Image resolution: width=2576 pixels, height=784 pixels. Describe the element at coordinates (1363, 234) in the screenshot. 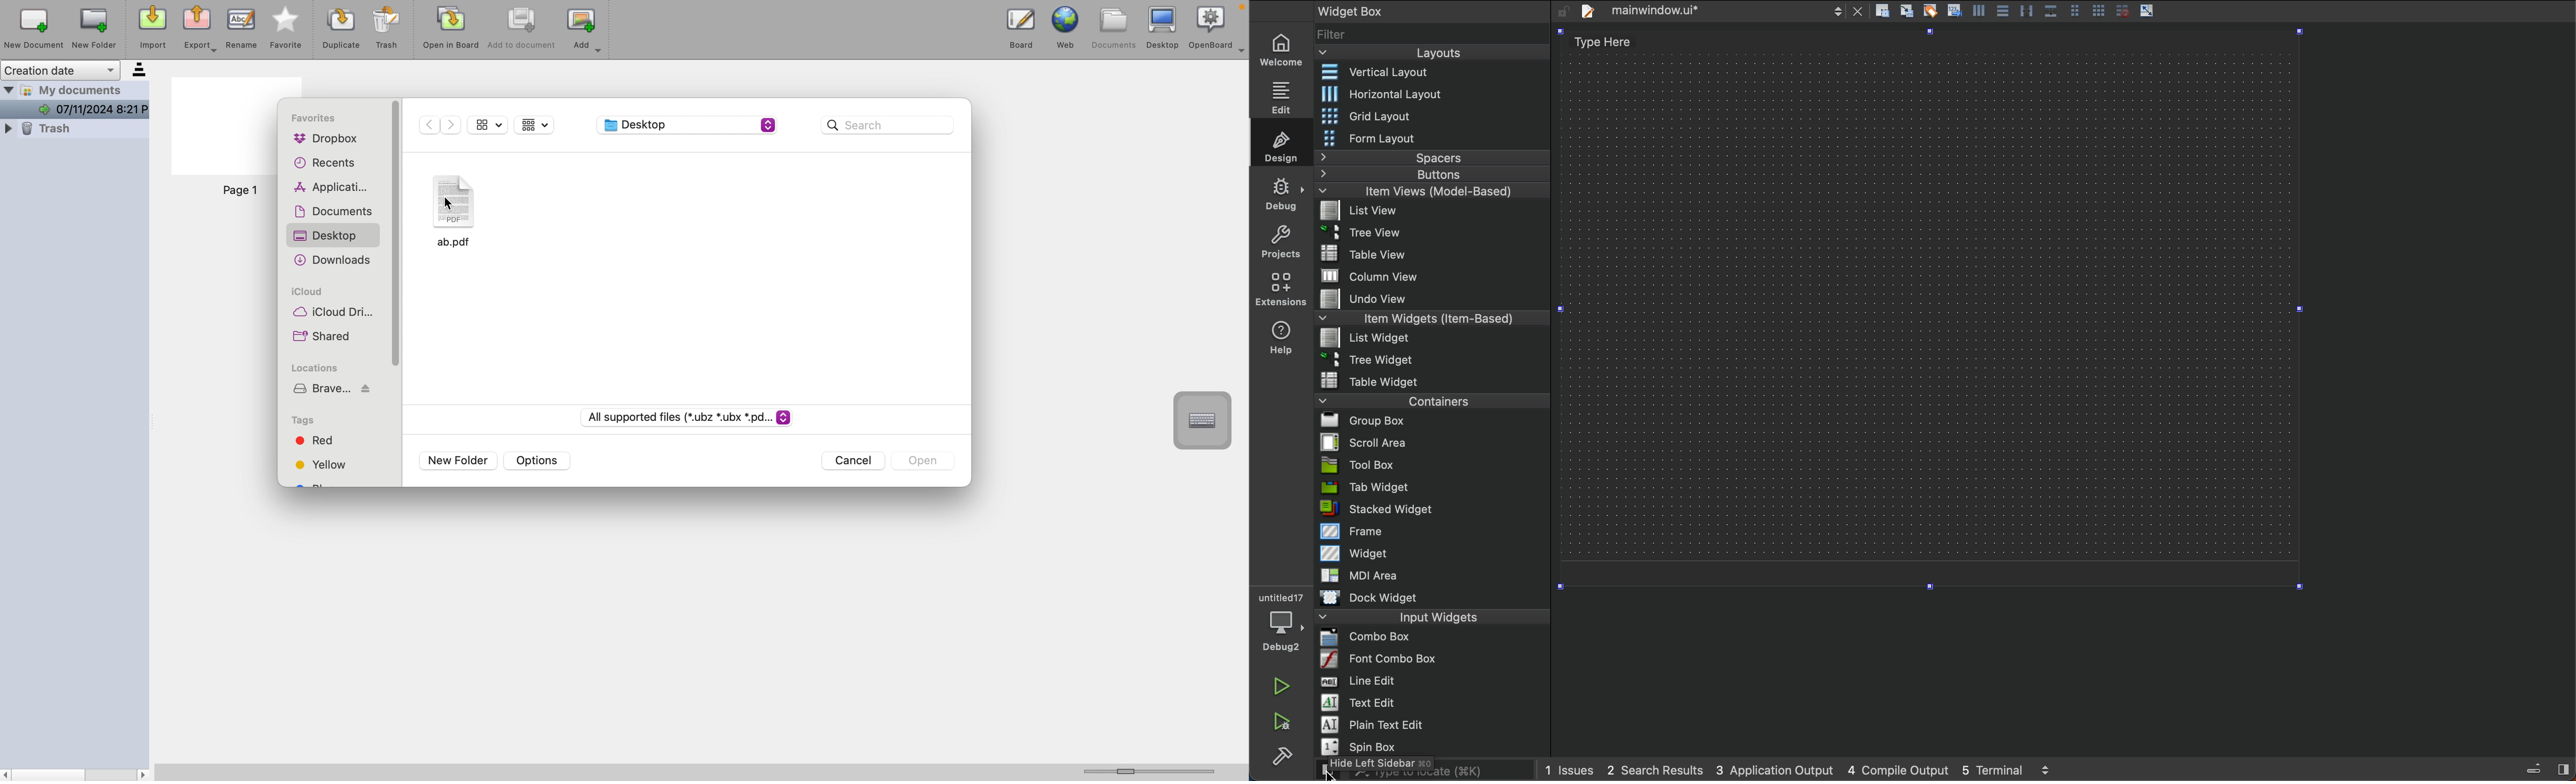

I see `the view` at that location.